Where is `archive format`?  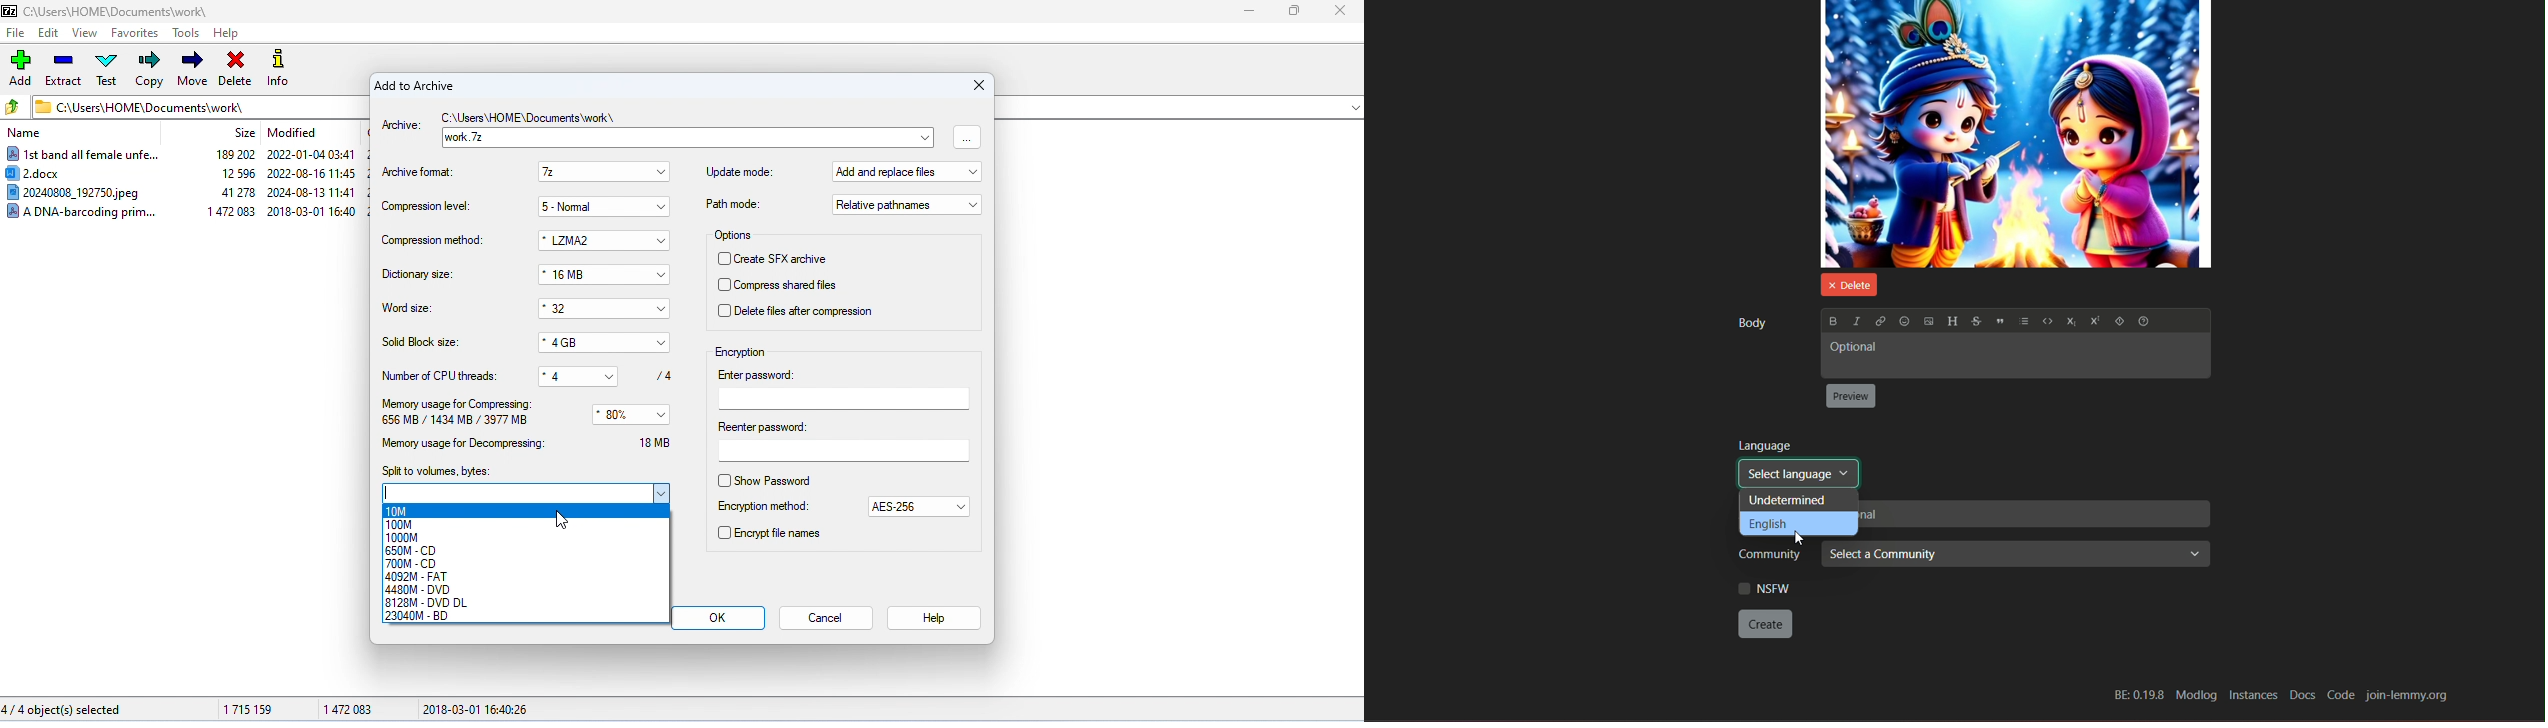
archive format is located at coordinates (422, 173).